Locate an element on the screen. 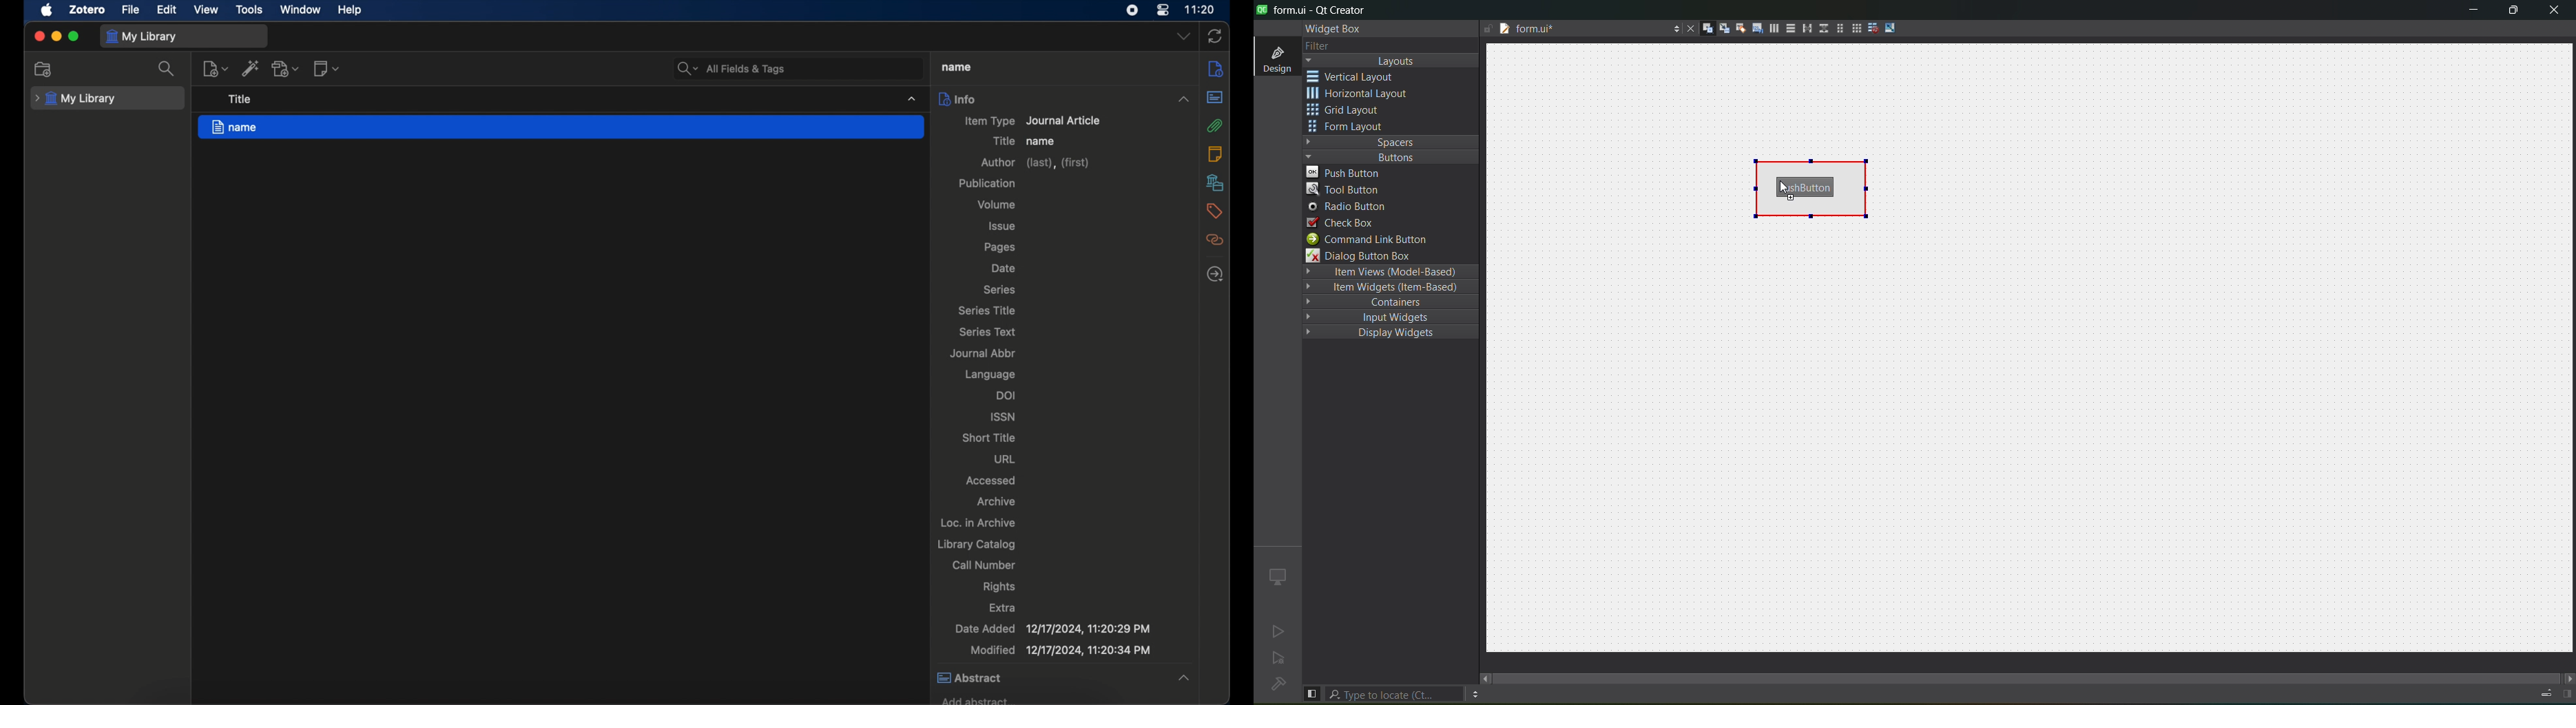 This screenshot has height=728, width=2576. window is located at coordinates (302, 10).